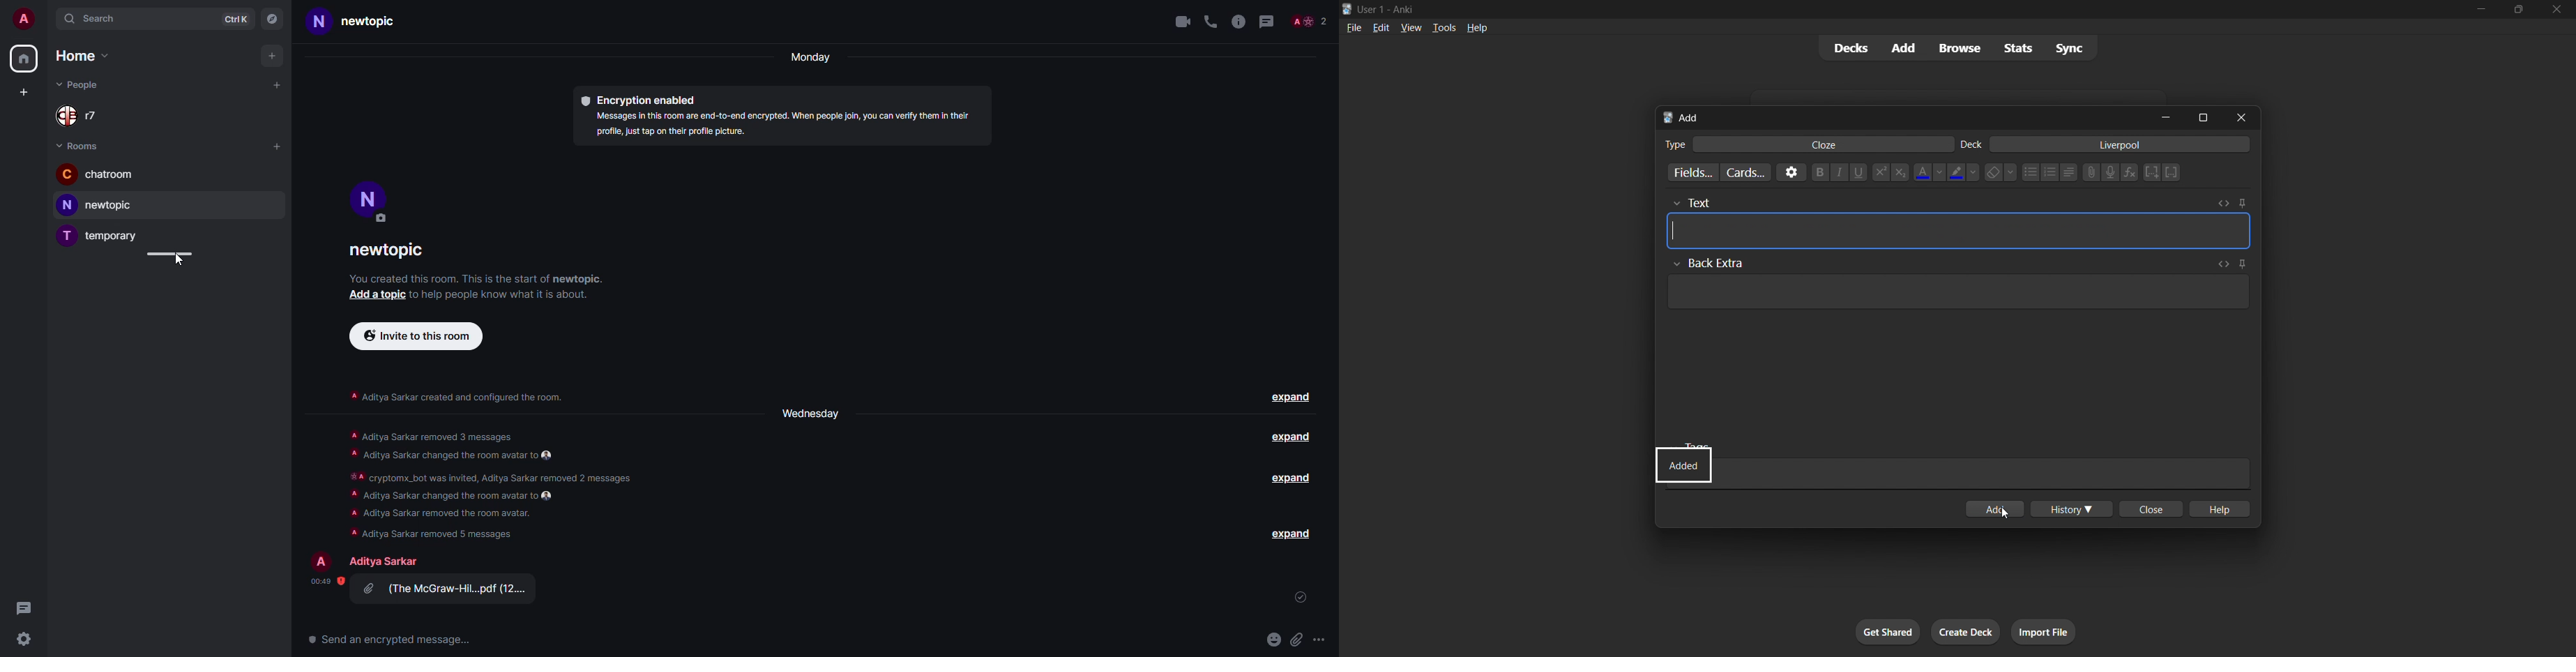 The height and width of the screenshot is (672, 2576). What do you see at coordinates (2092, 176) in the screenshot?
I see `insert images` at bounding box center [2092, 176].